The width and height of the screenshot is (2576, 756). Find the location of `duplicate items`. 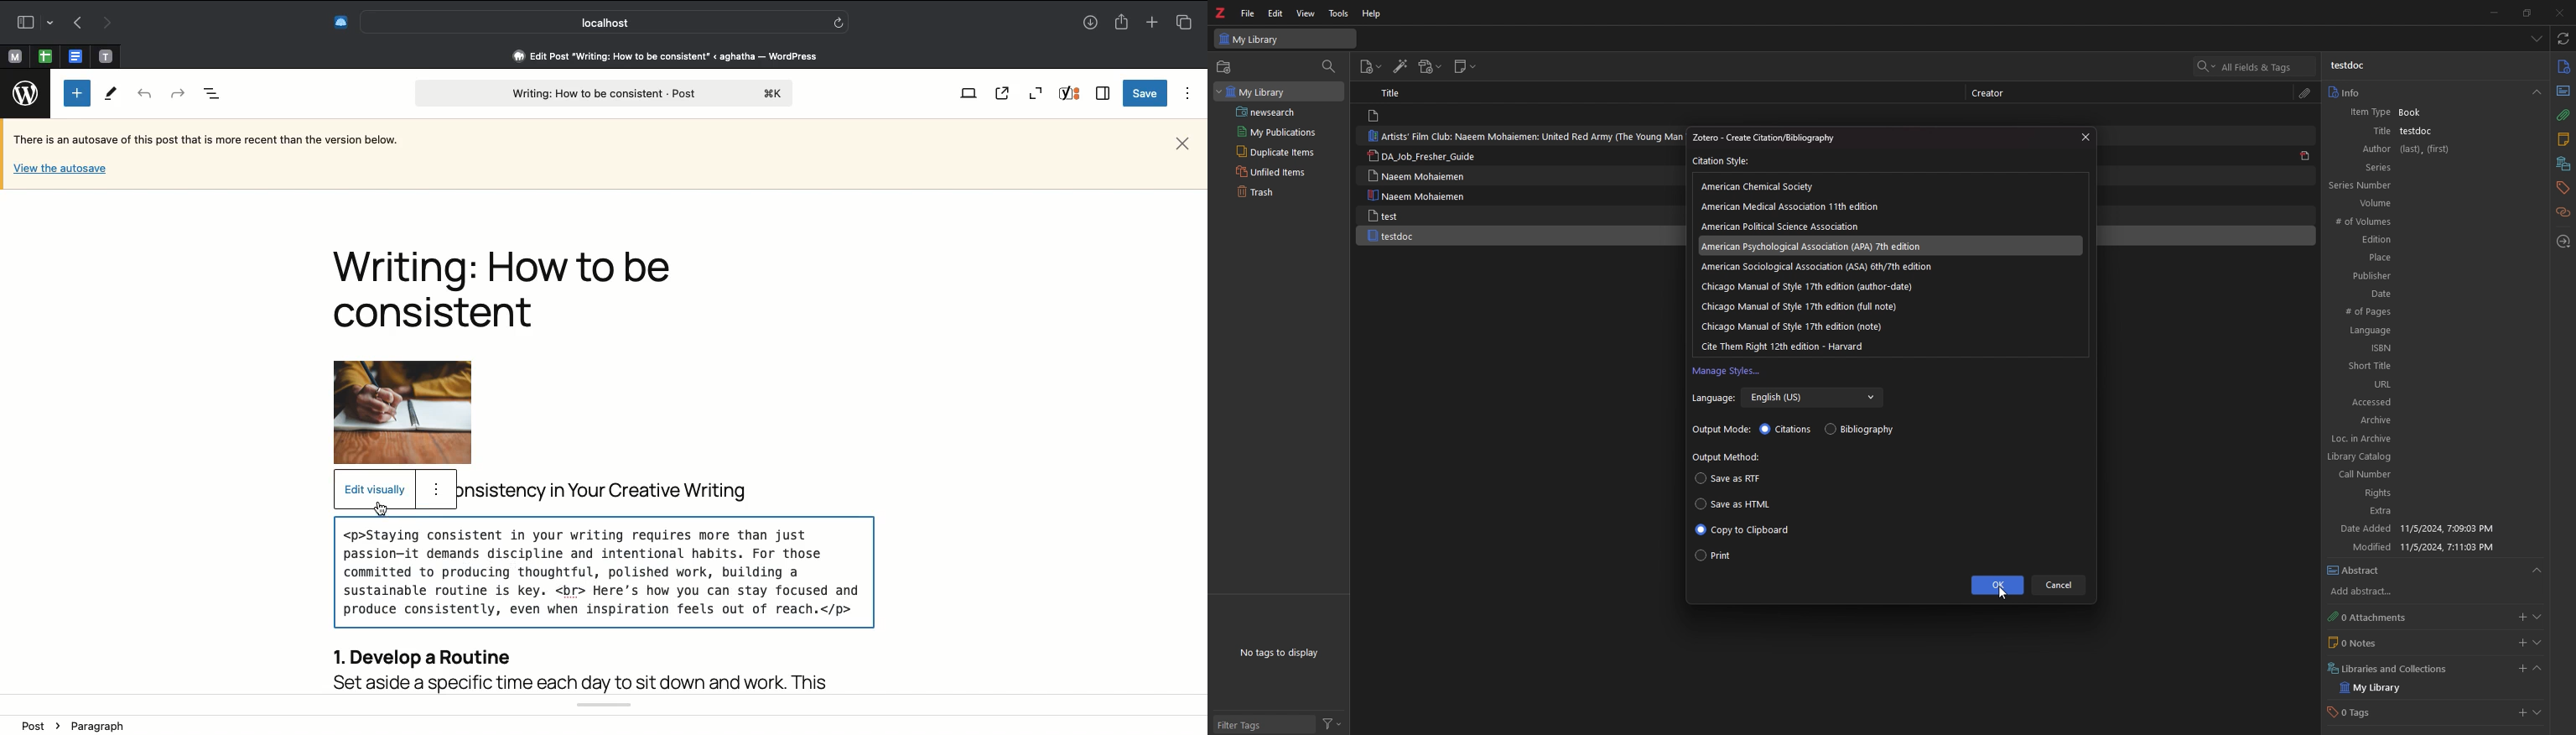

duplicate items is located at coordinates (1273, 151).